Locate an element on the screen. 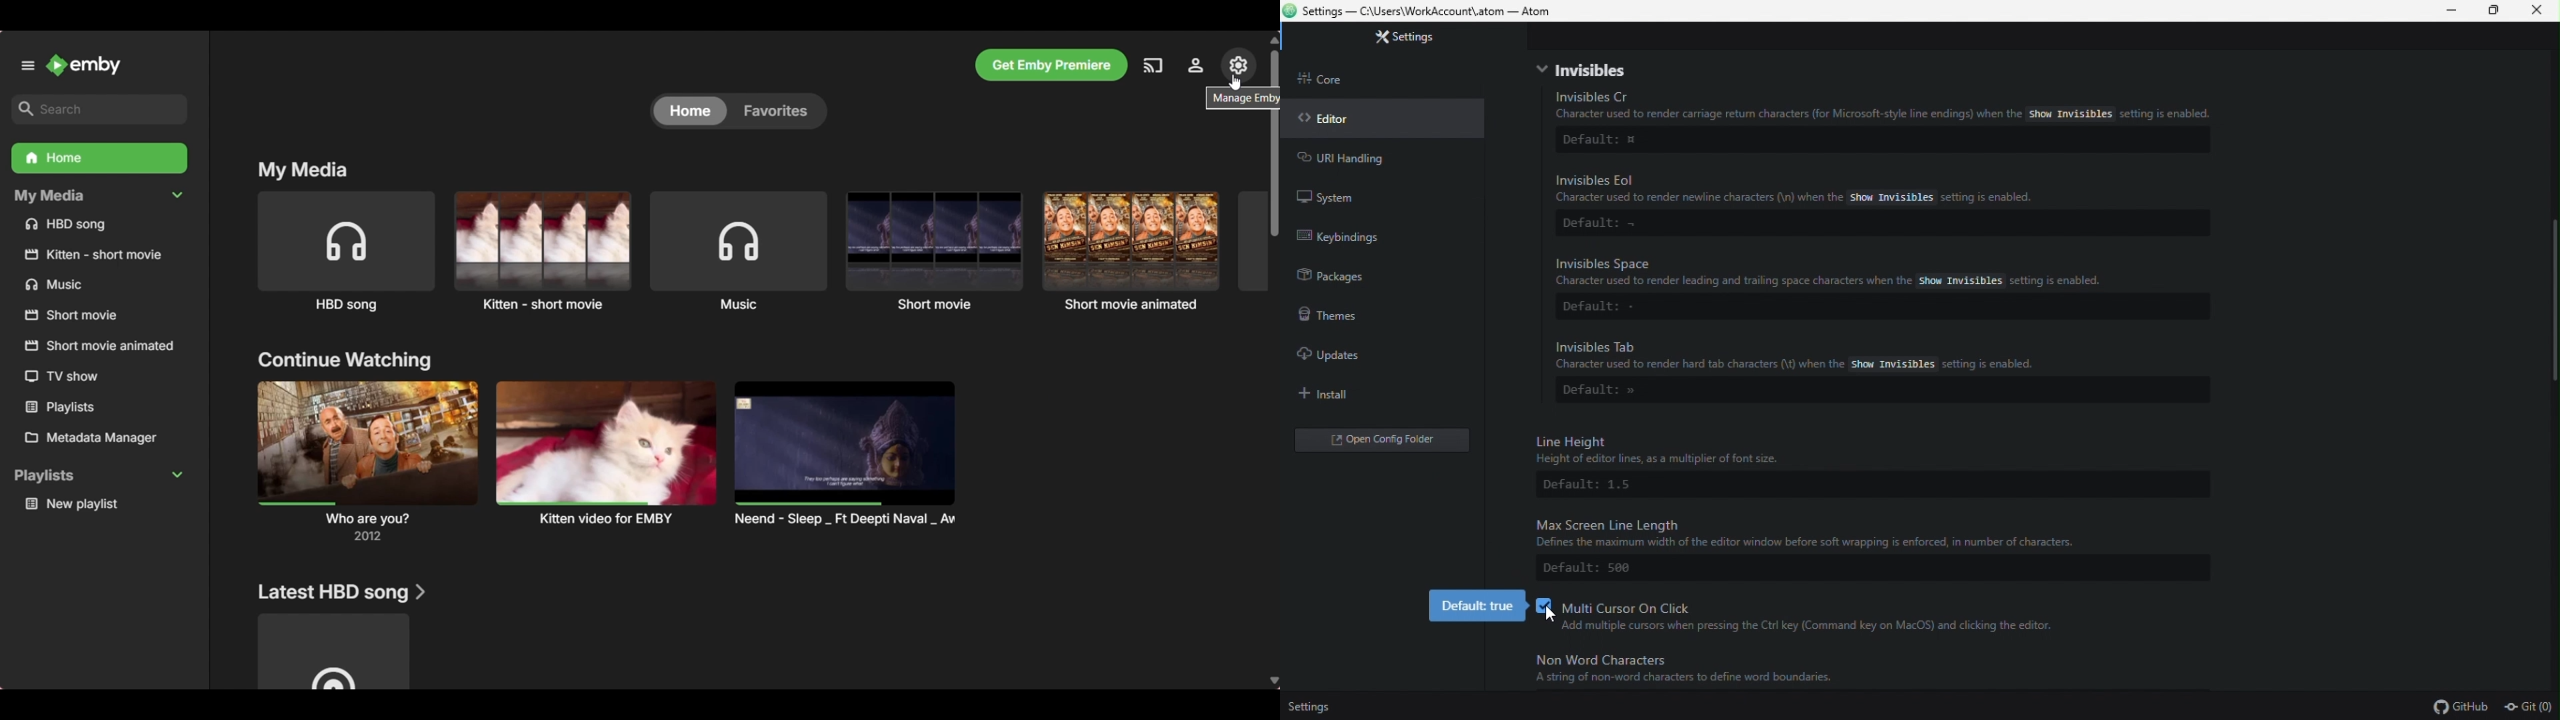 Image resolution: width=2576 pixels, height=728 pixels. Metadata manager is located at coordinates (100, 438).